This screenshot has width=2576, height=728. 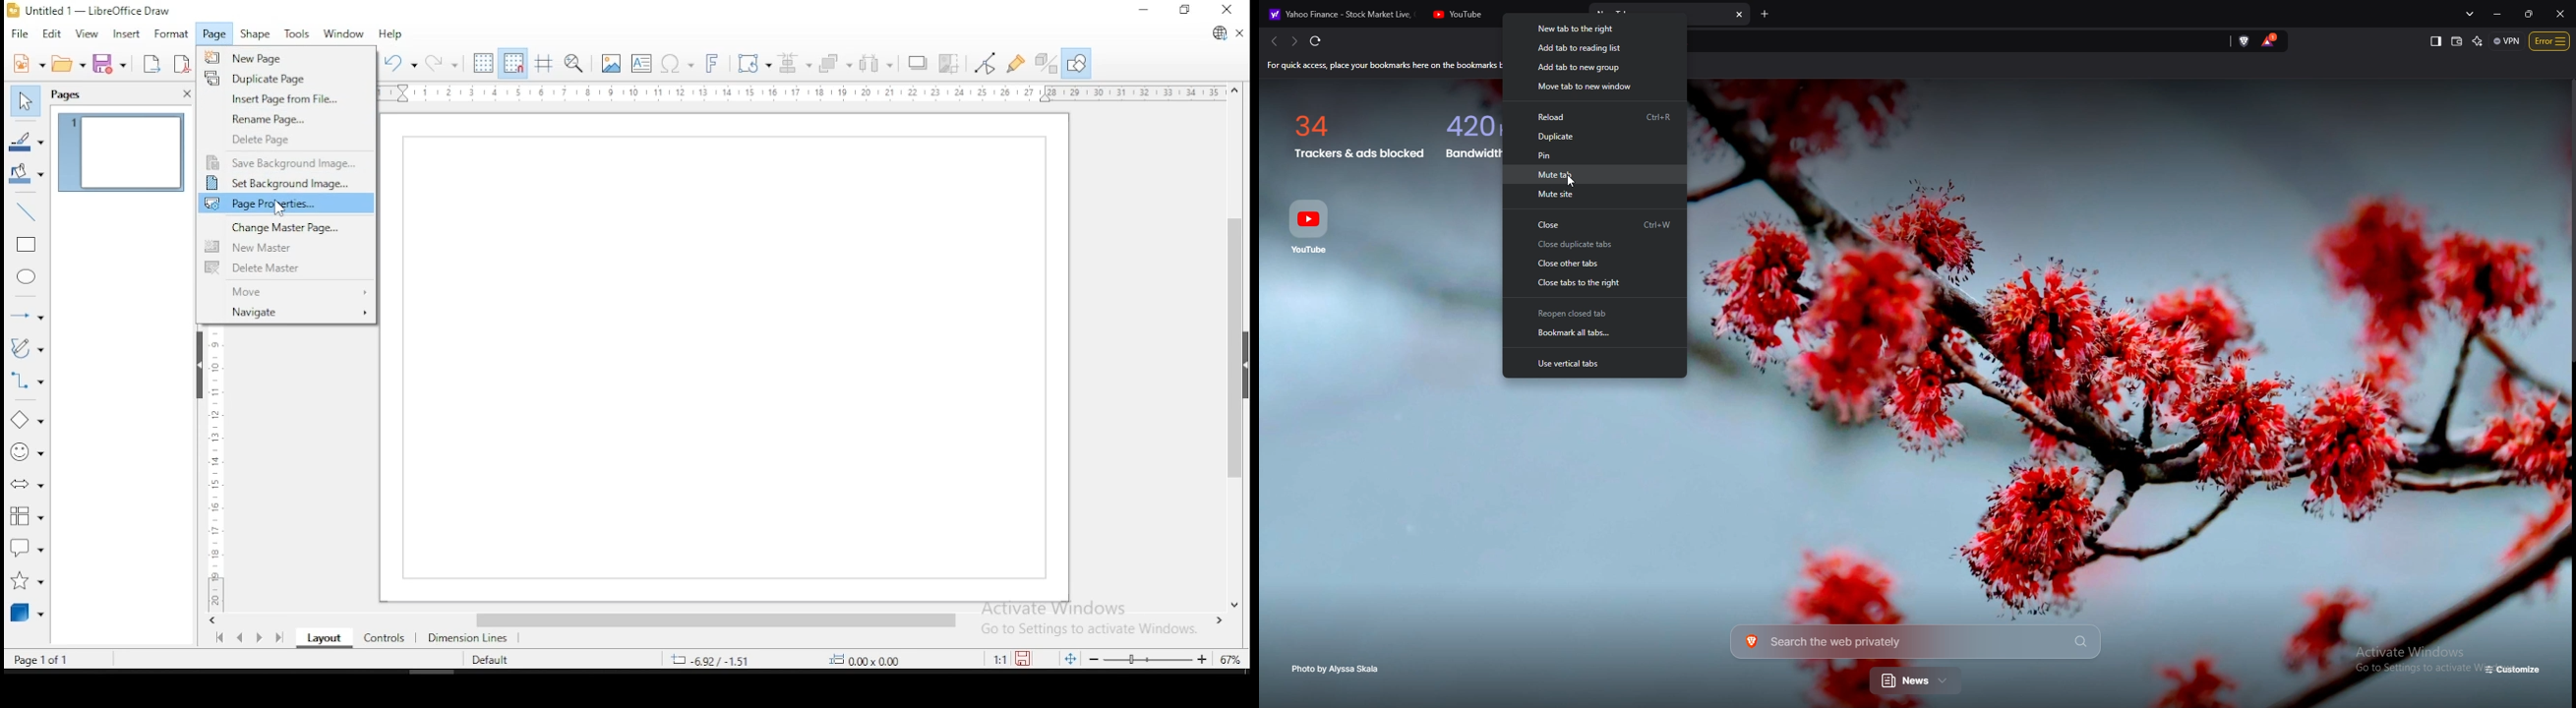 I want to click on icon and file name, so click(x=100, y=10).